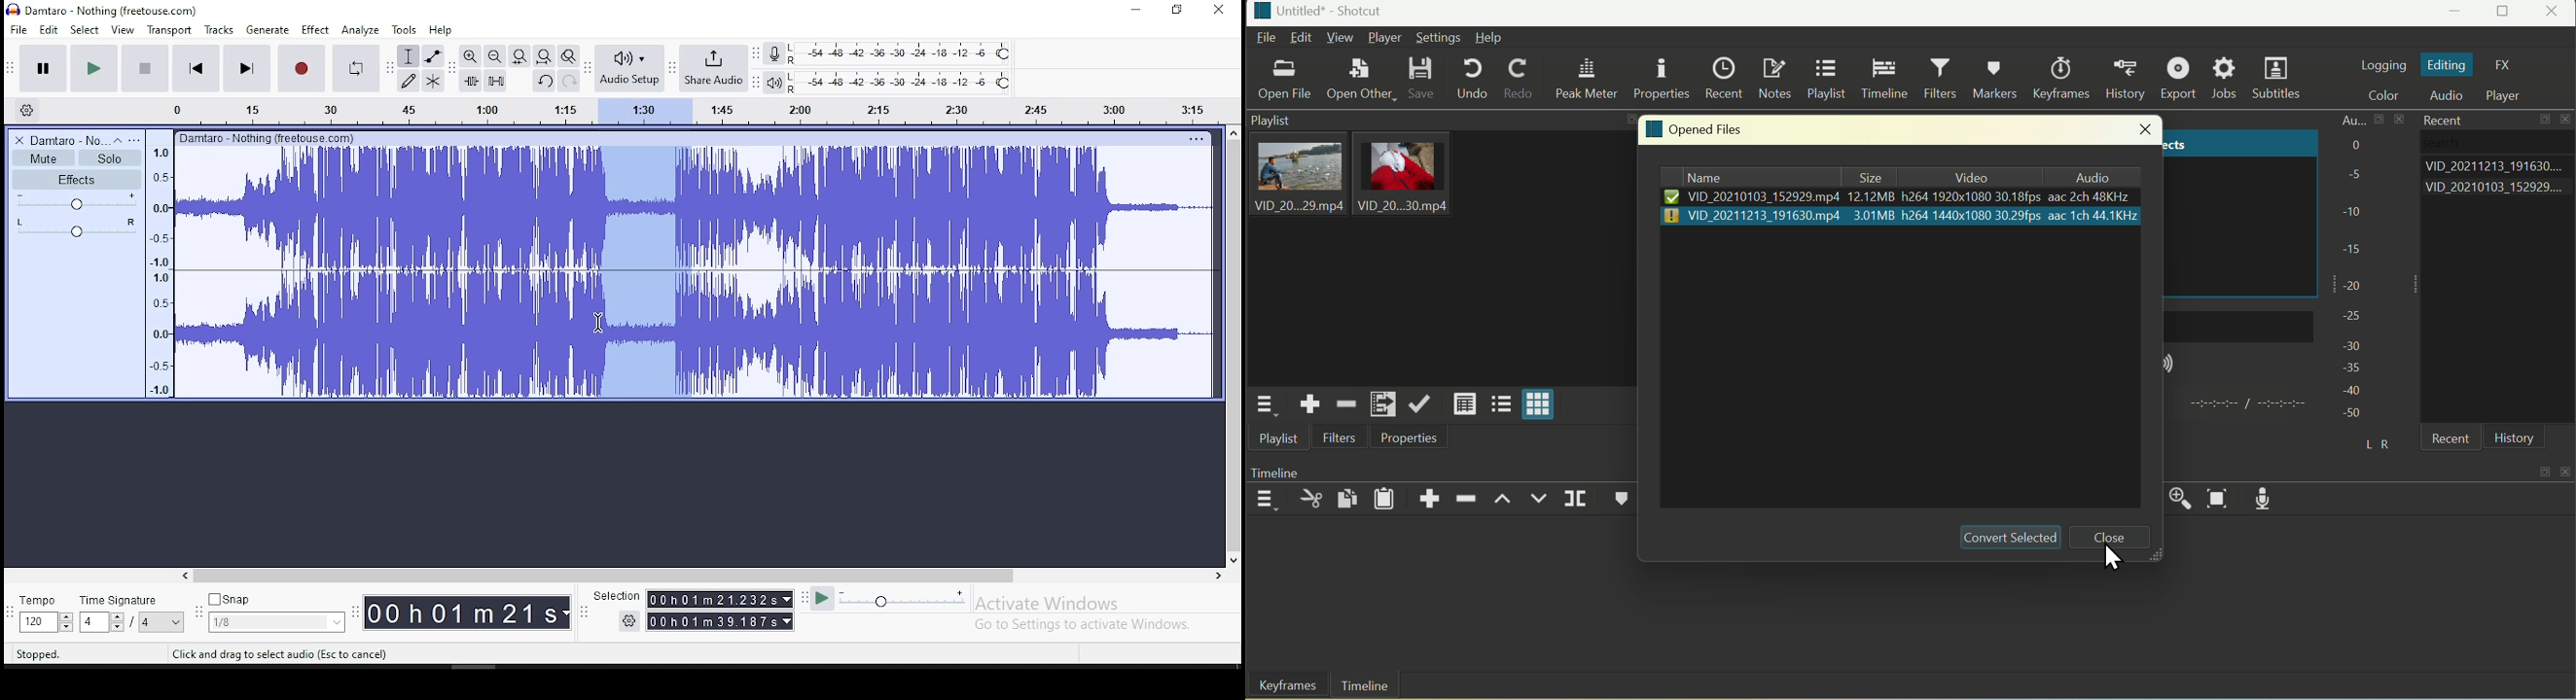  I want to click on 120, so click(37, 623).